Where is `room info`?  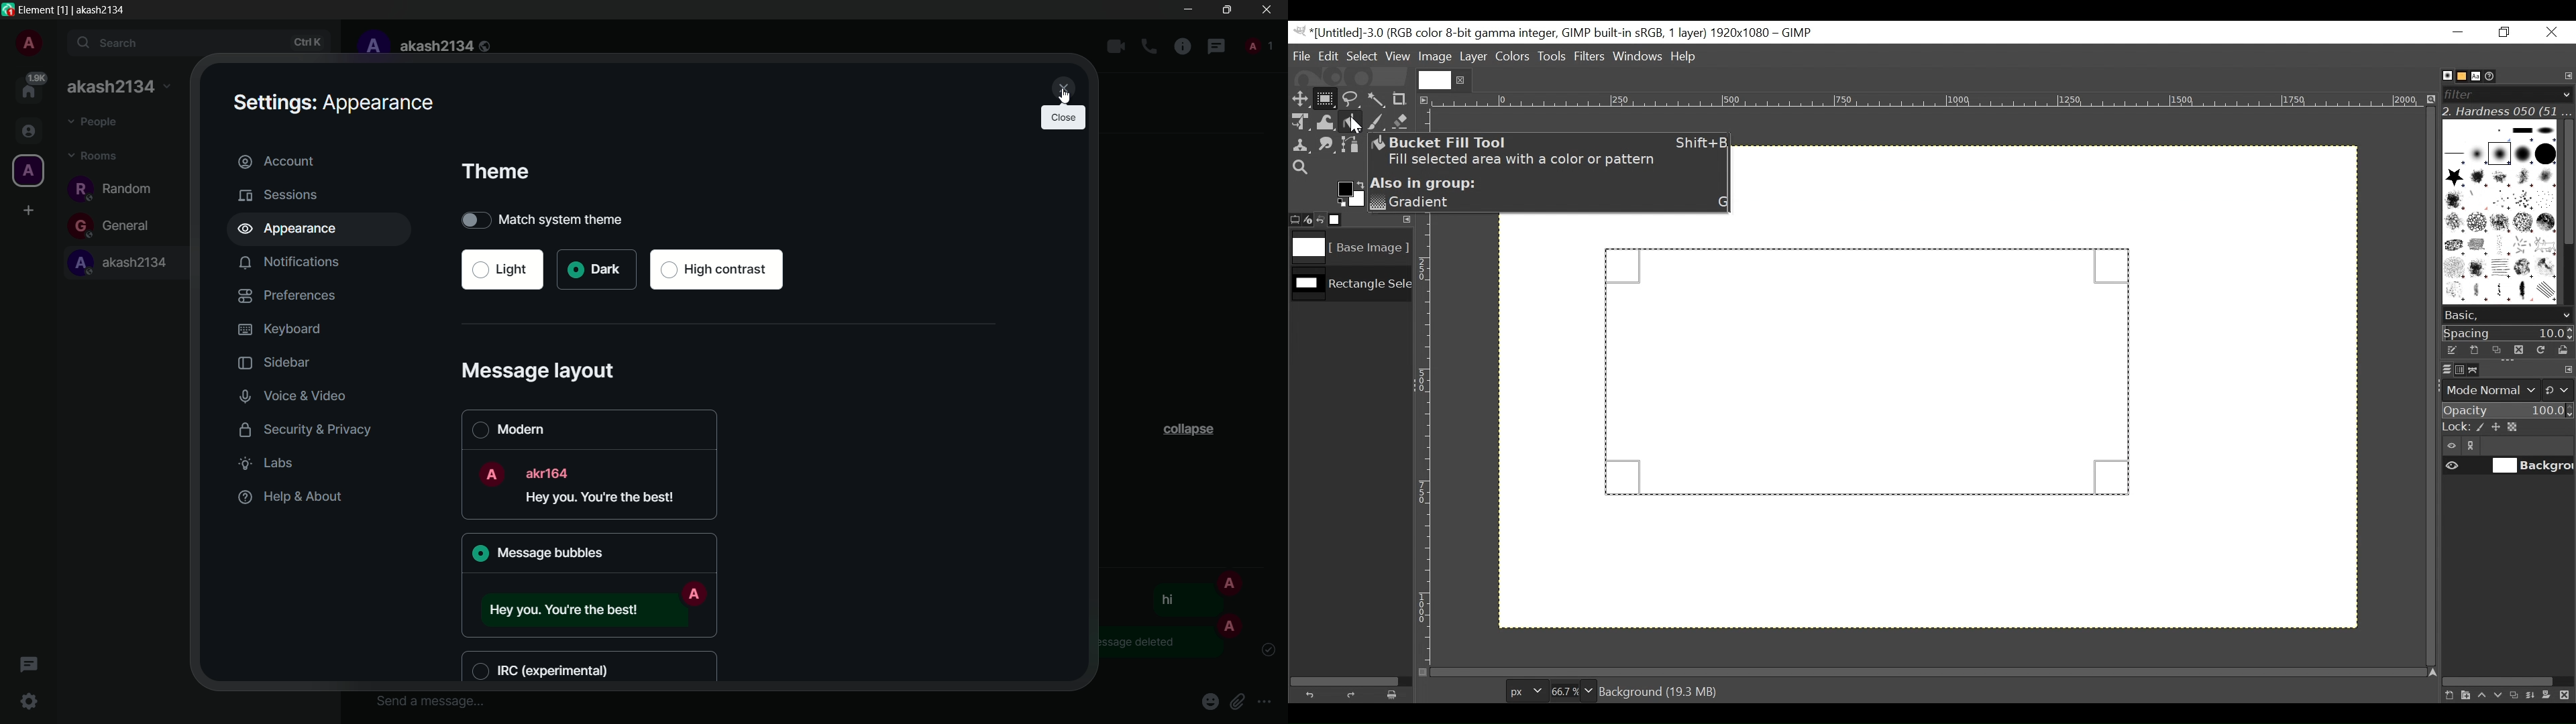 room info is located at coordinates (1183, 48).